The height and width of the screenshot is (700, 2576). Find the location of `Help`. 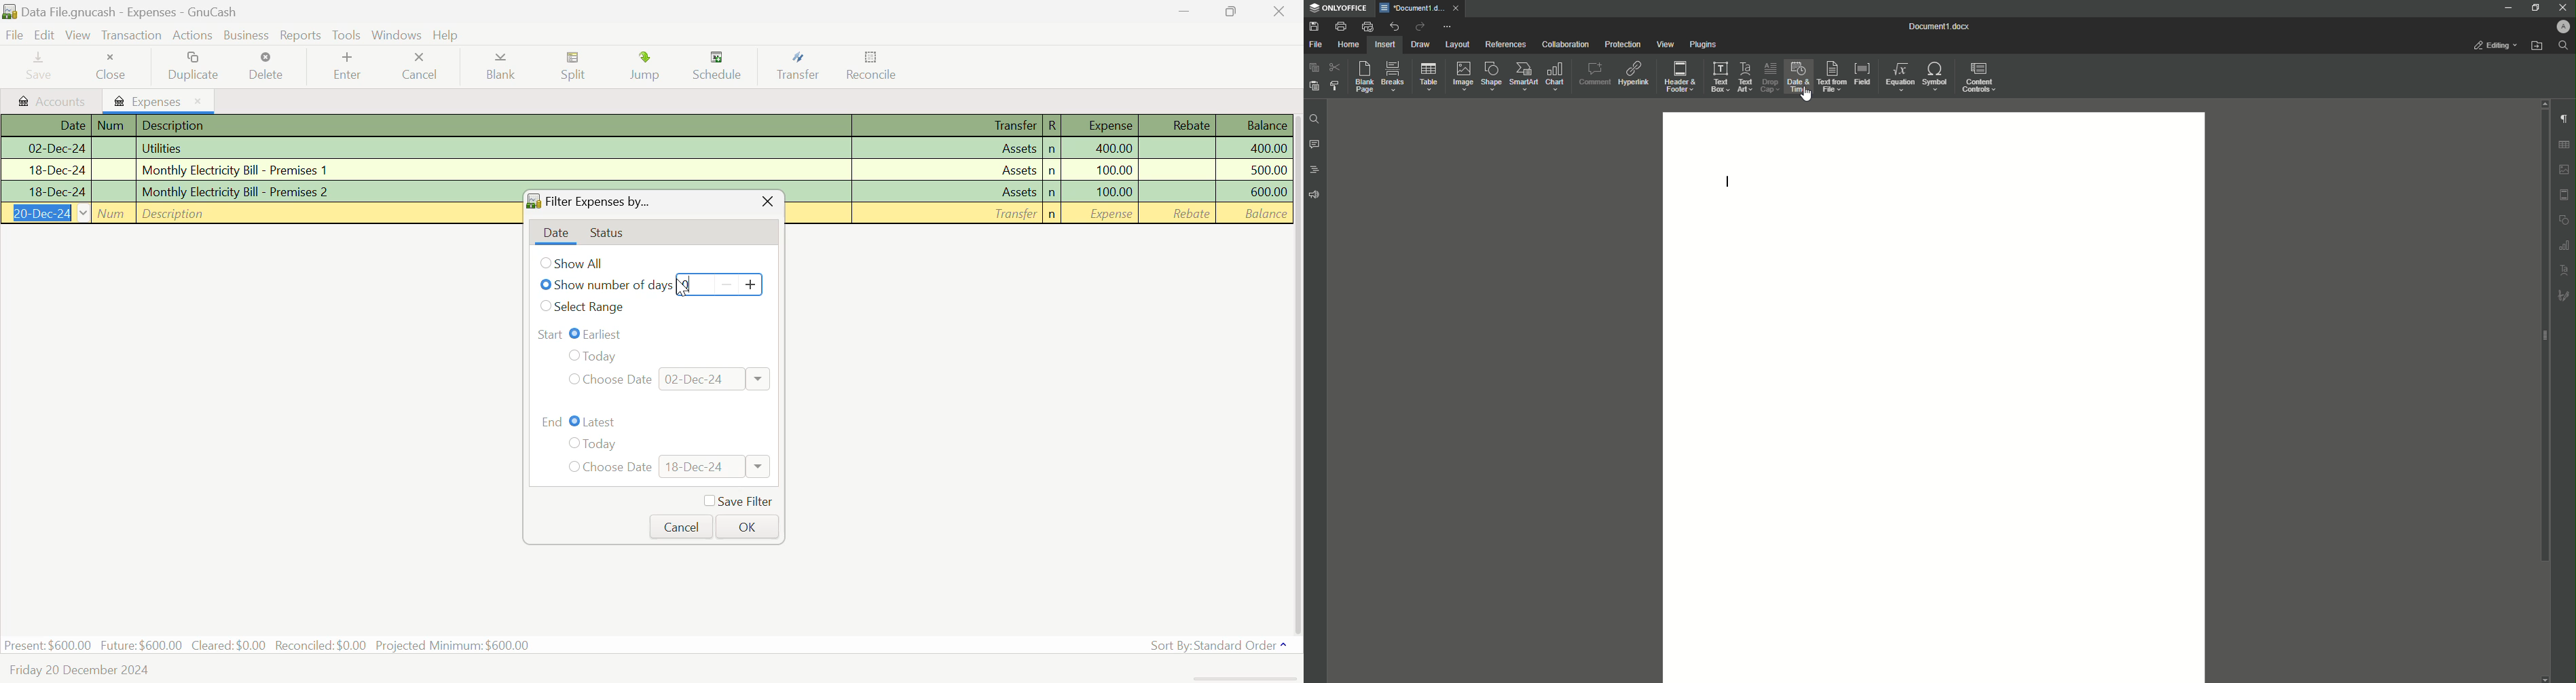

Help is located at coordinates (445, 35).